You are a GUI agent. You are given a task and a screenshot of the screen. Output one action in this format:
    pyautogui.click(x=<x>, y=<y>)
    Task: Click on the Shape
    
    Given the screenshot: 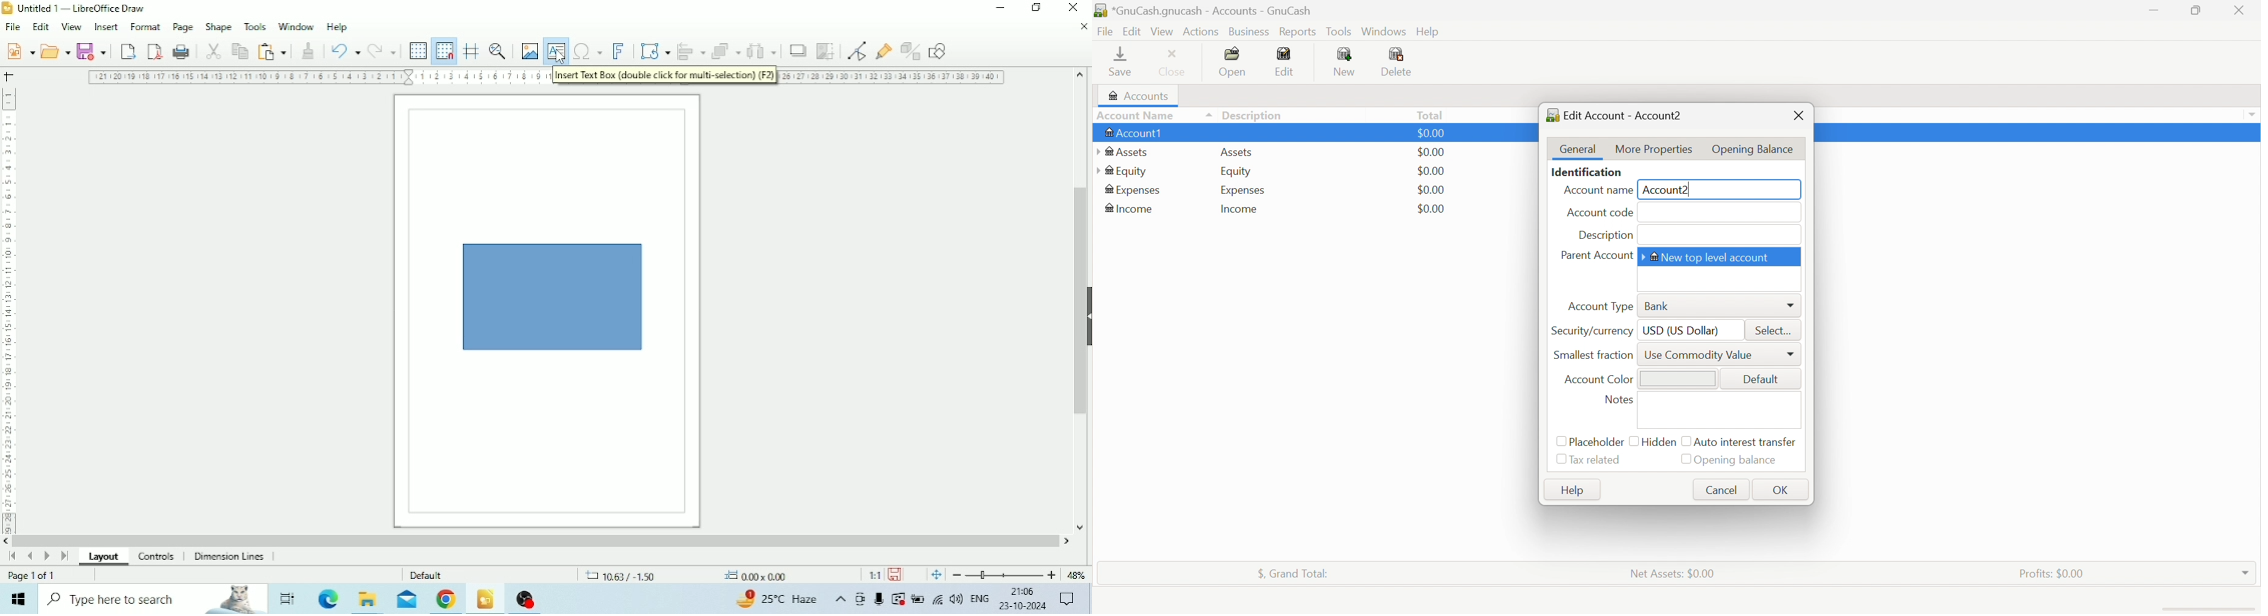 What is the action you would take?
    pyautogui.click(x=218, y=26)
    